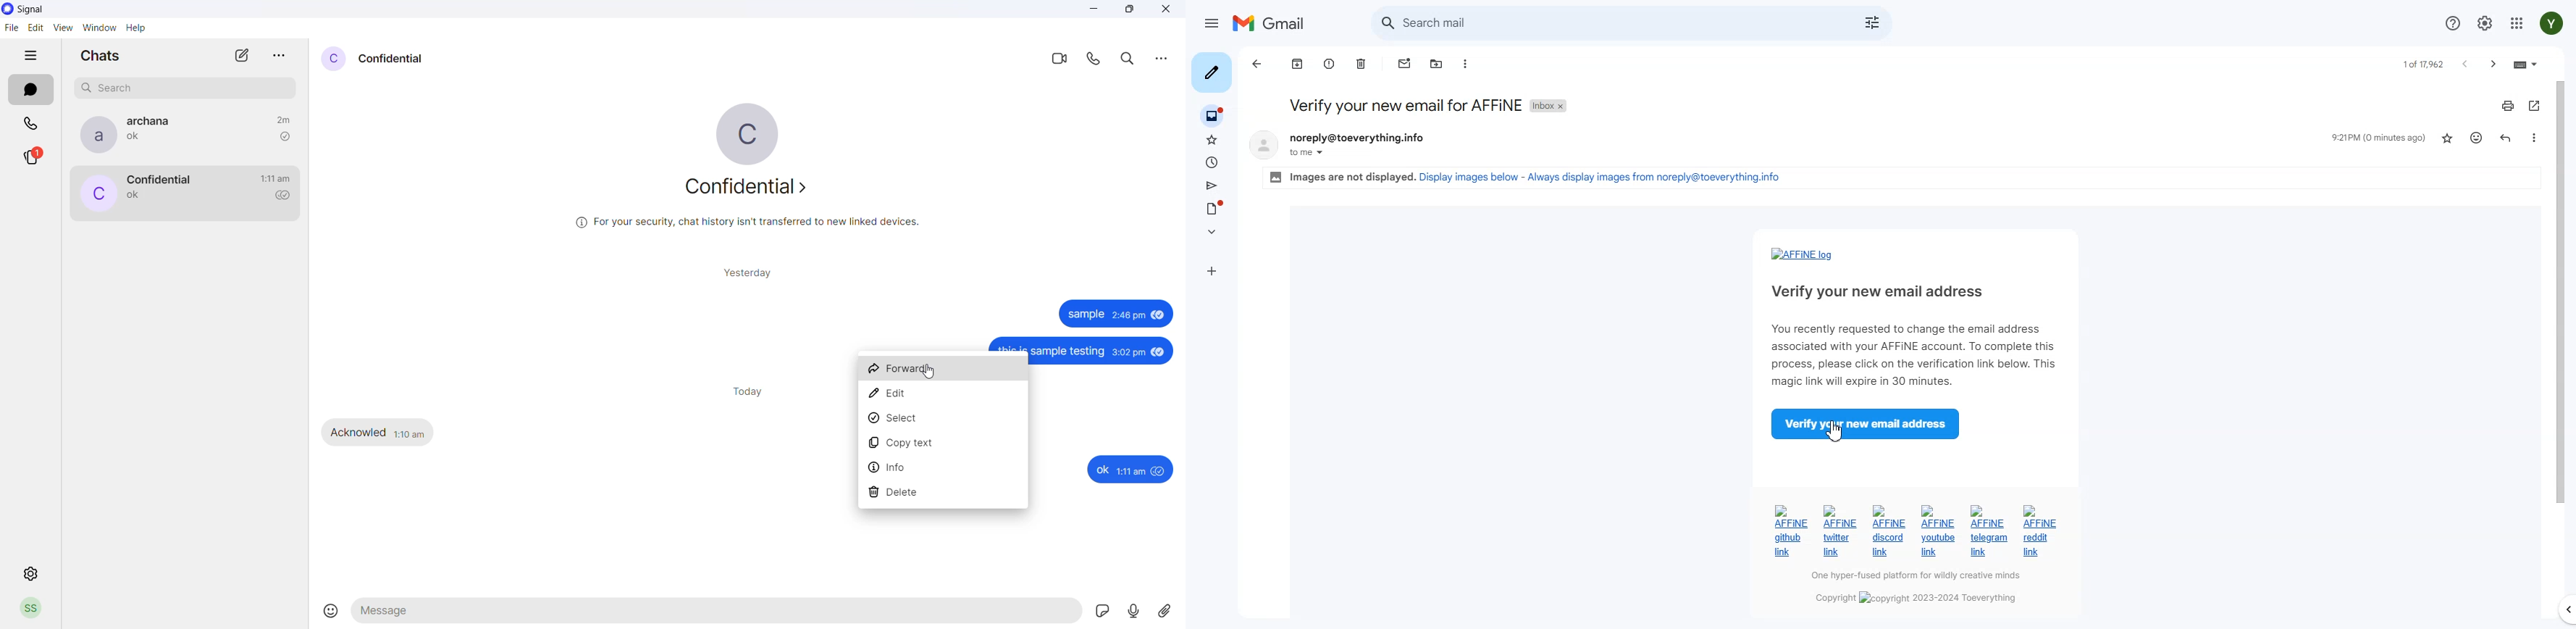 This screenshot has height=644, width=2576. I want to click on seen, so click(1160, 352).